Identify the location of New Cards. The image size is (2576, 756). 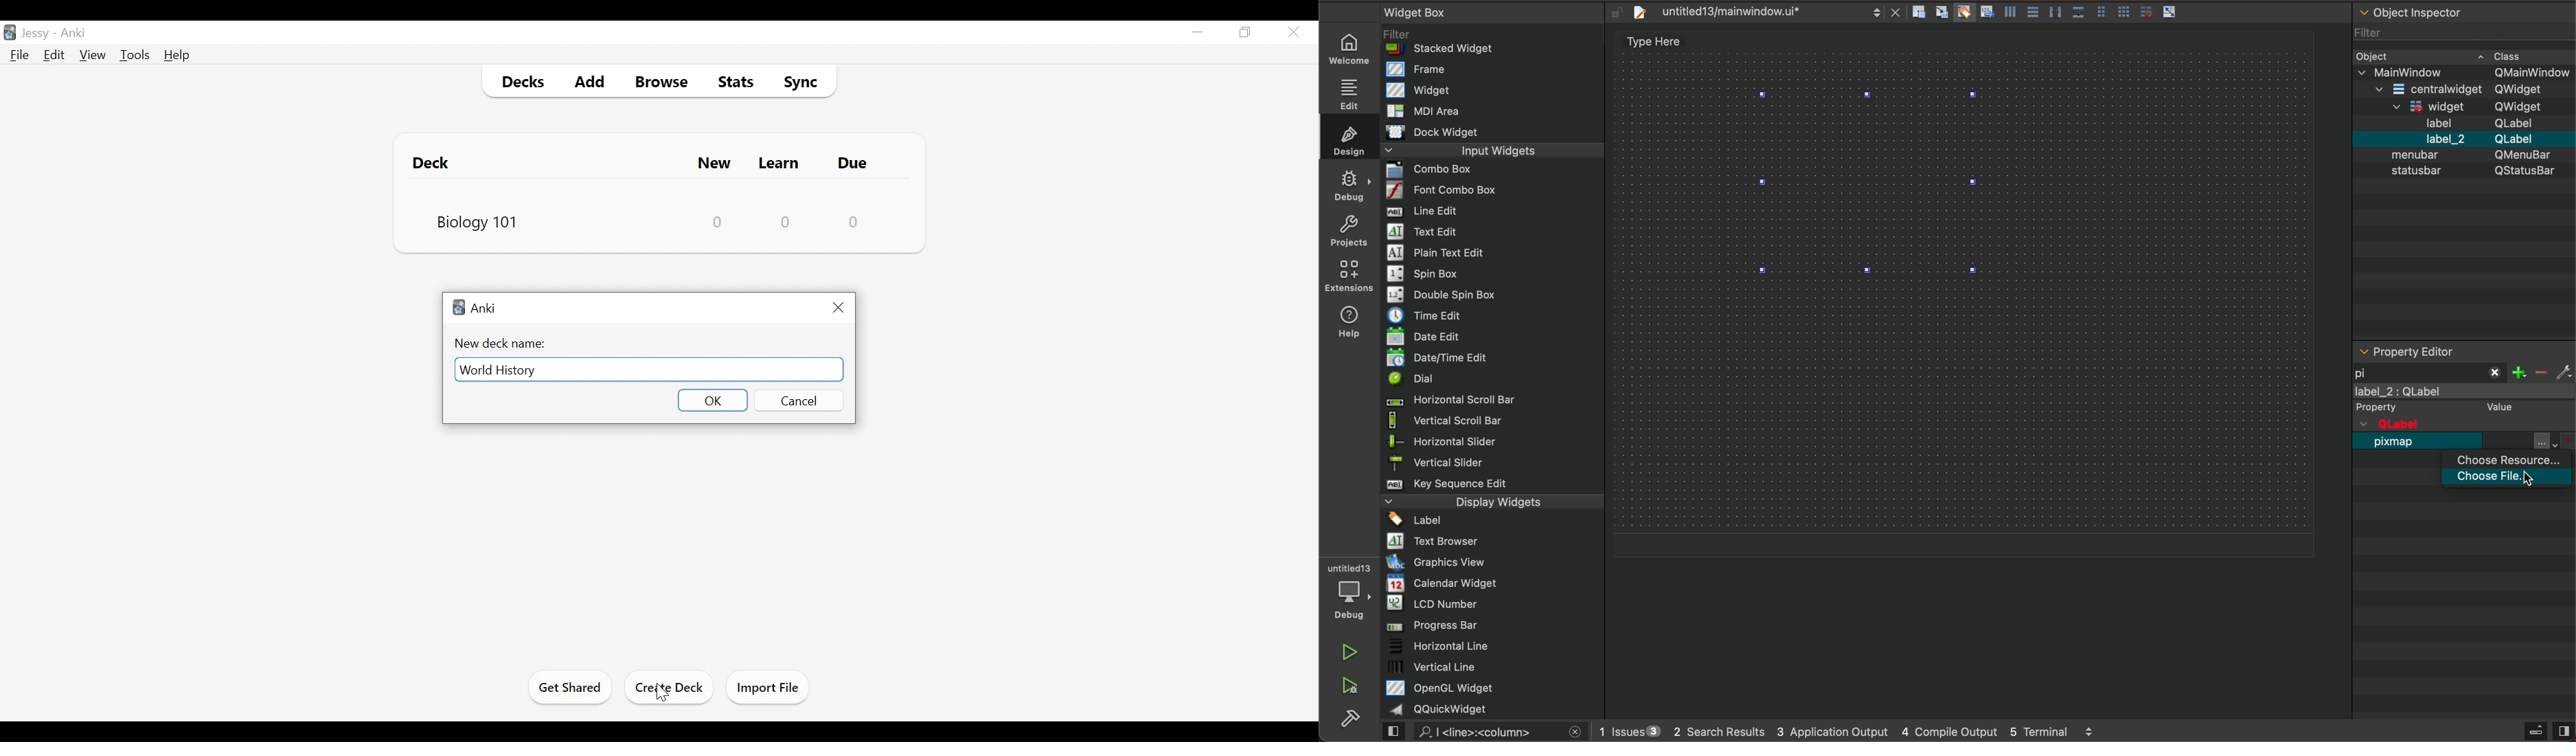
(716, 162).